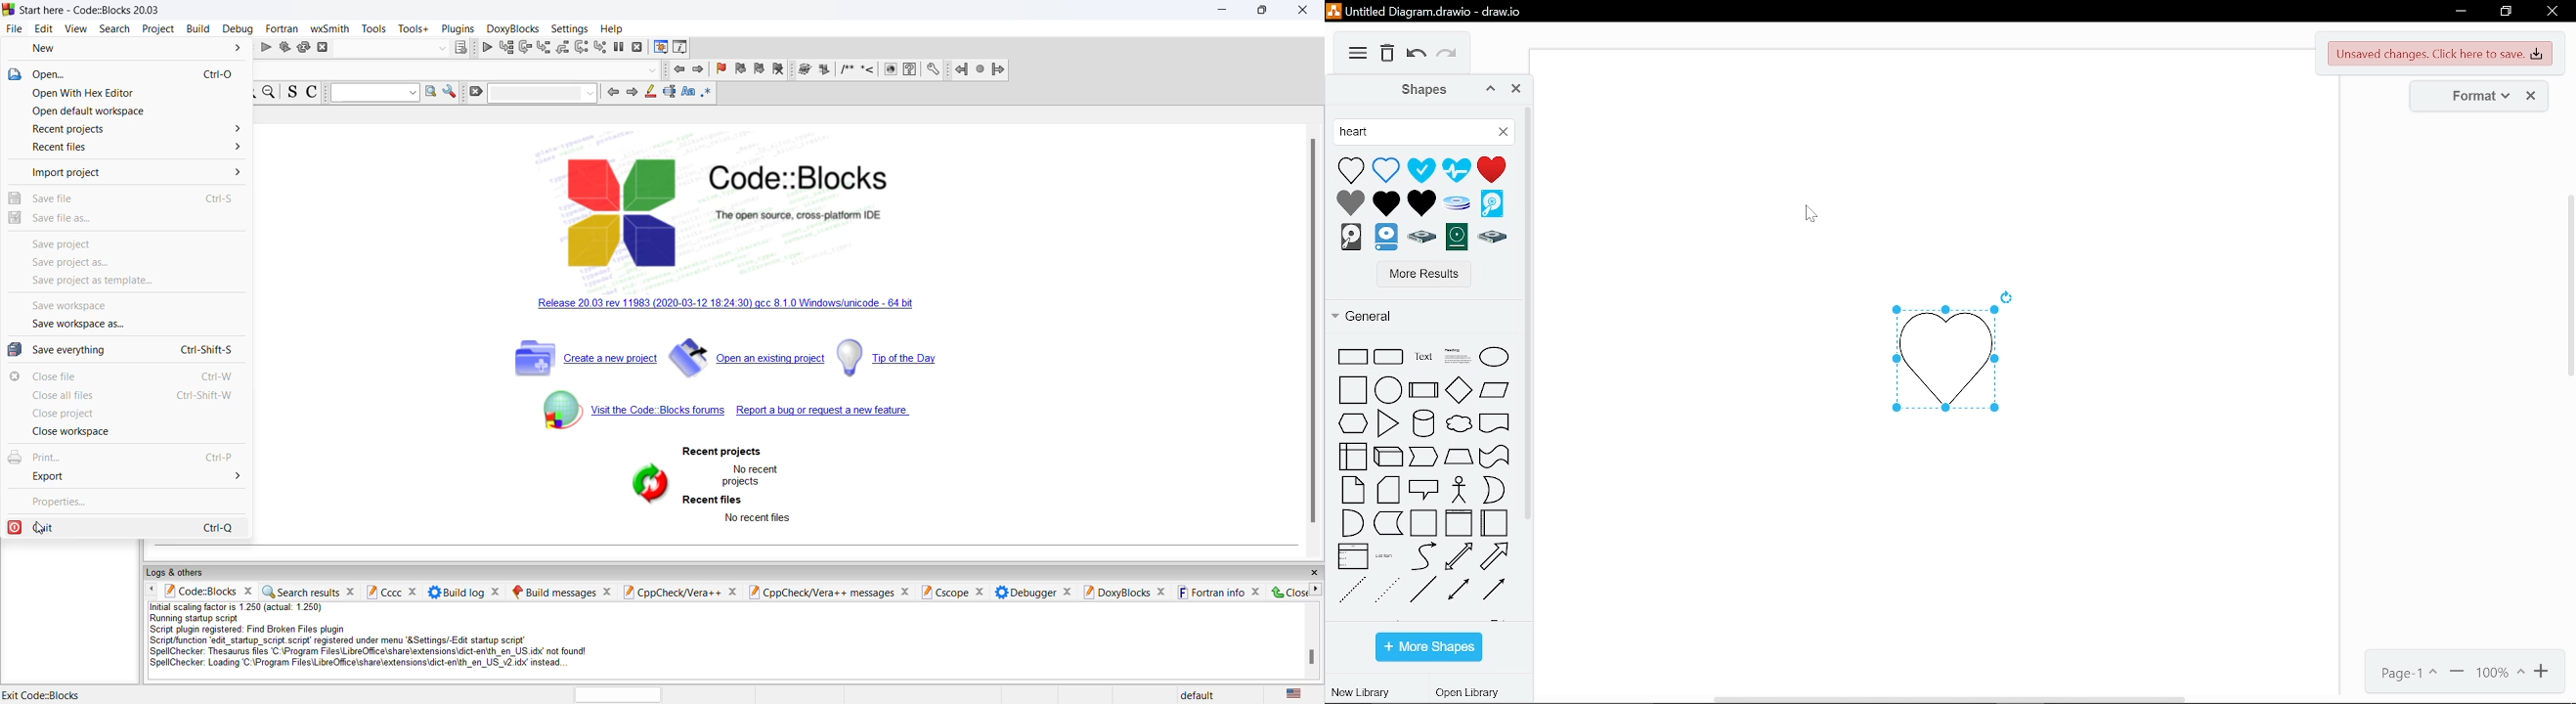  I want to click on standard selection, so click(667, 94).